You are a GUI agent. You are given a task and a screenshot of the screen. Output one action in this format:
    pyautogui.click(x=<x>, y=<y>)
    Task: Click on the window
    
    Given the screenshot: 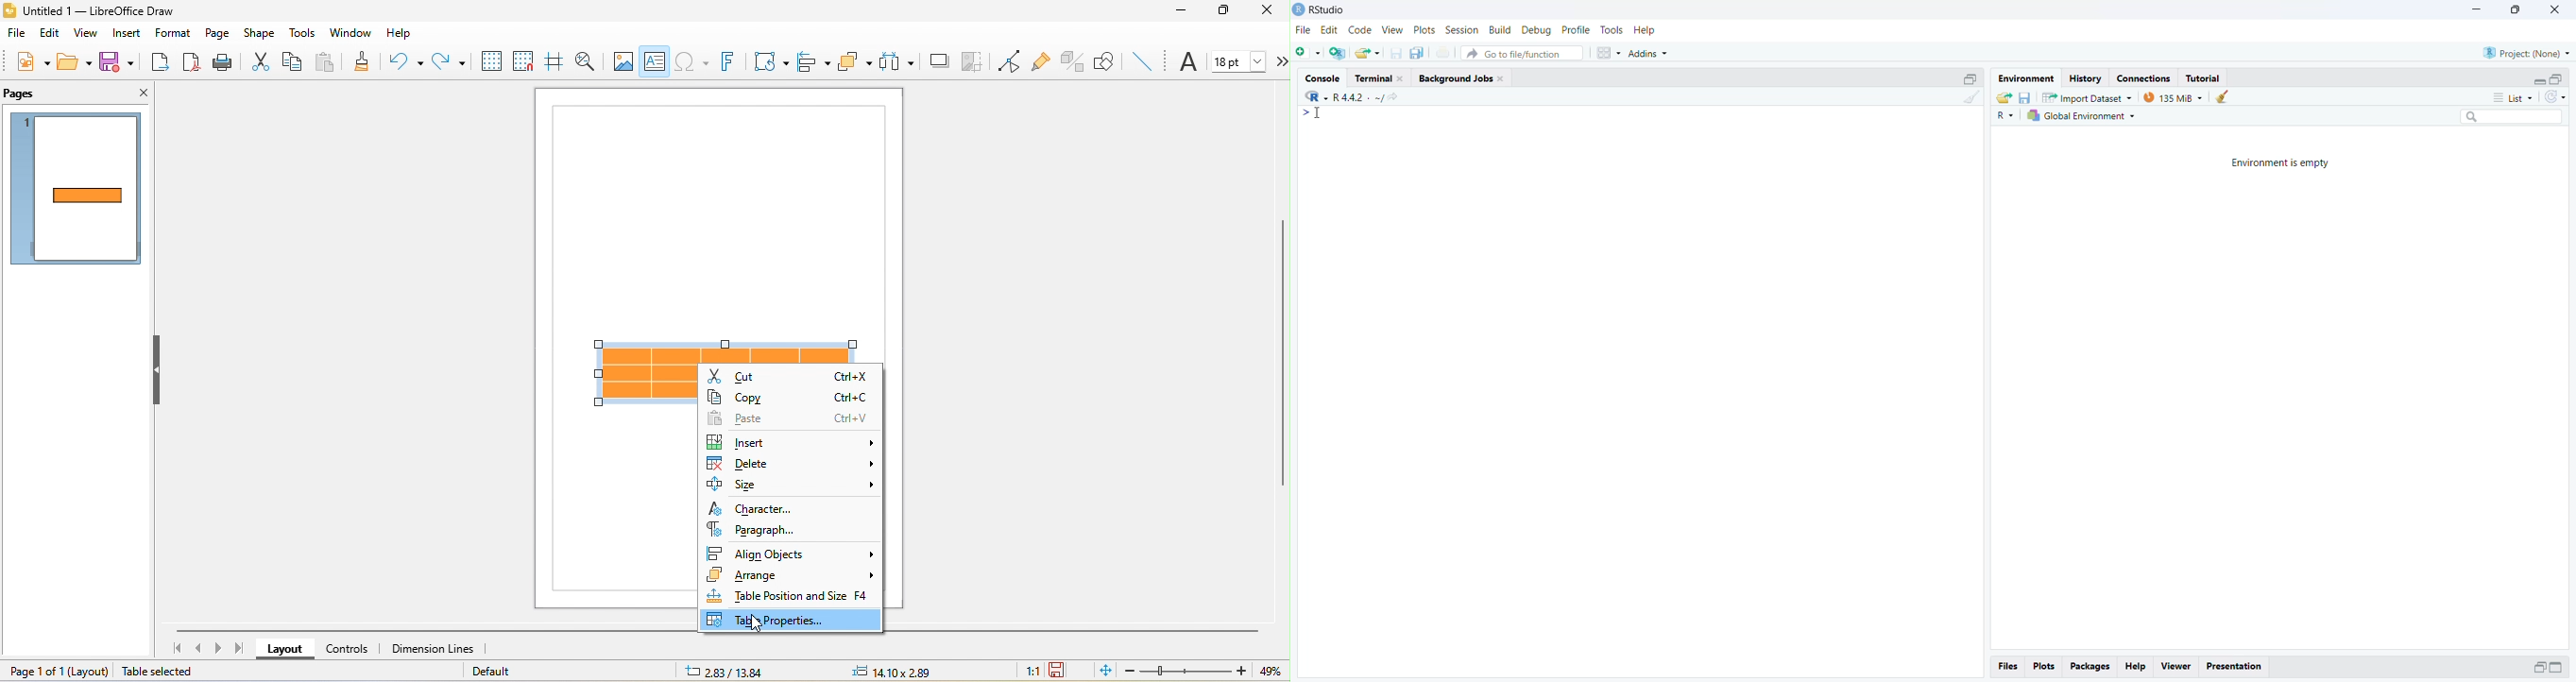 What is the action you would take?
    pyautogui.click(x=348, y=31)
    